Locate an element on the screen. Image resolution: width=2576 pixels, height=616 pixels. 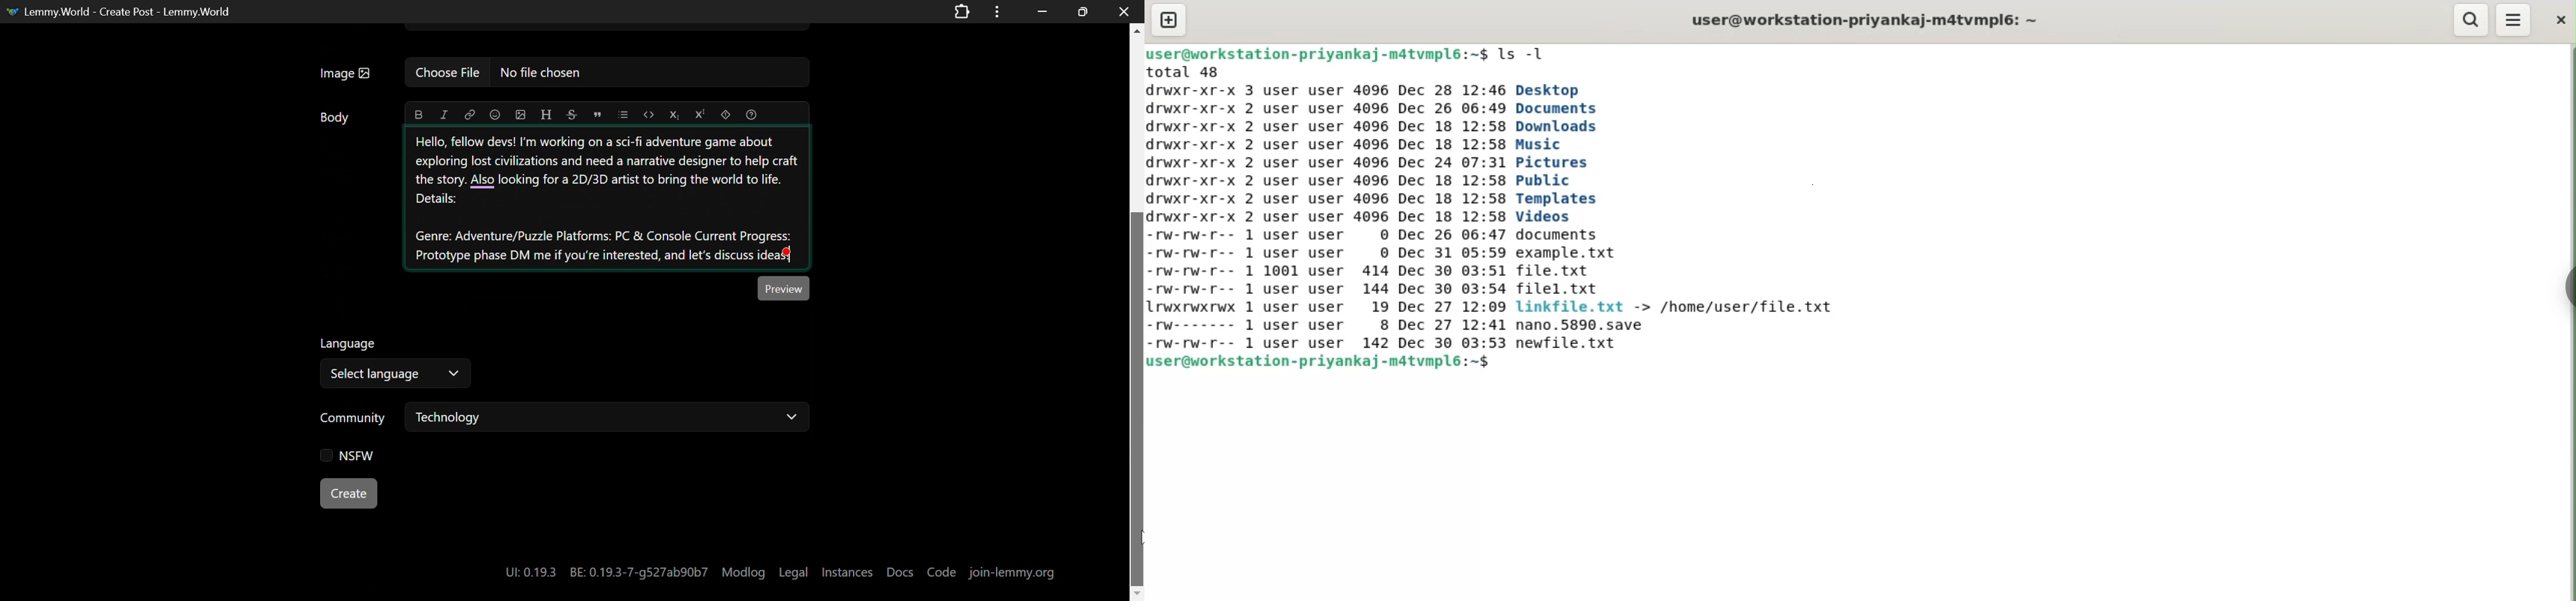
Modlog is located at coordinates (744, 571).